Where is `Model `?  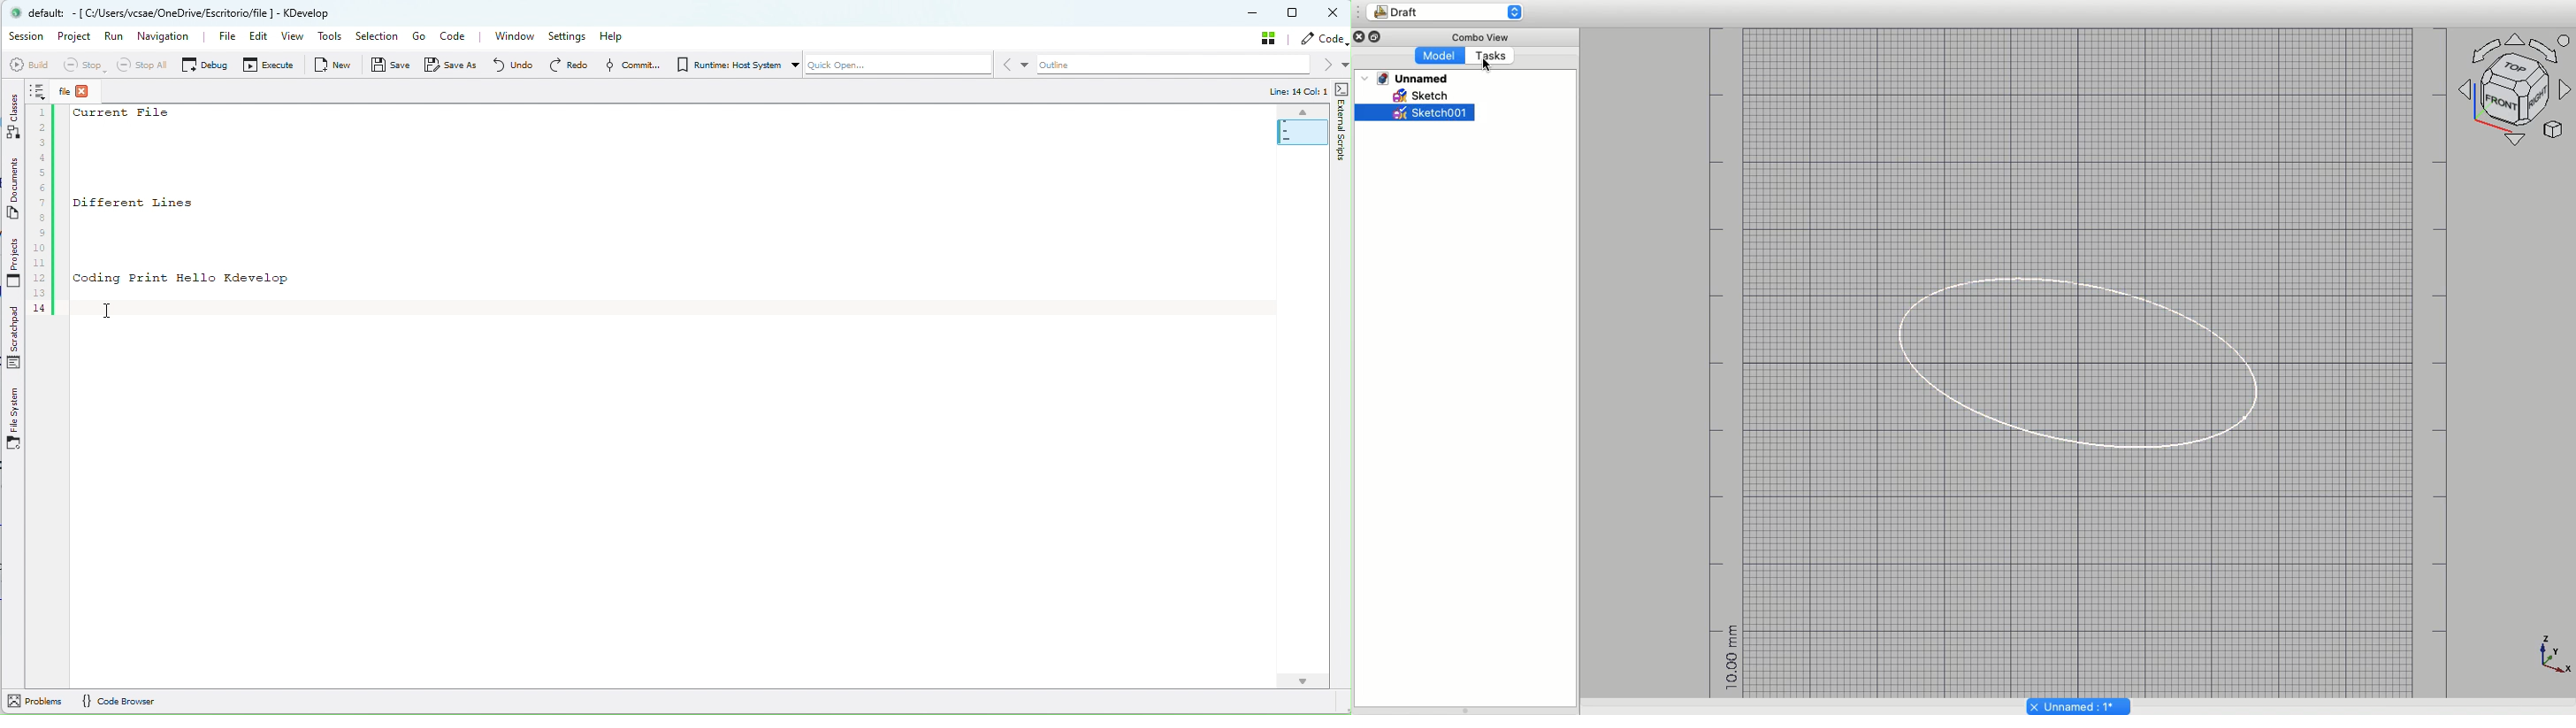 Model  is located at coordinates (1438, 56).